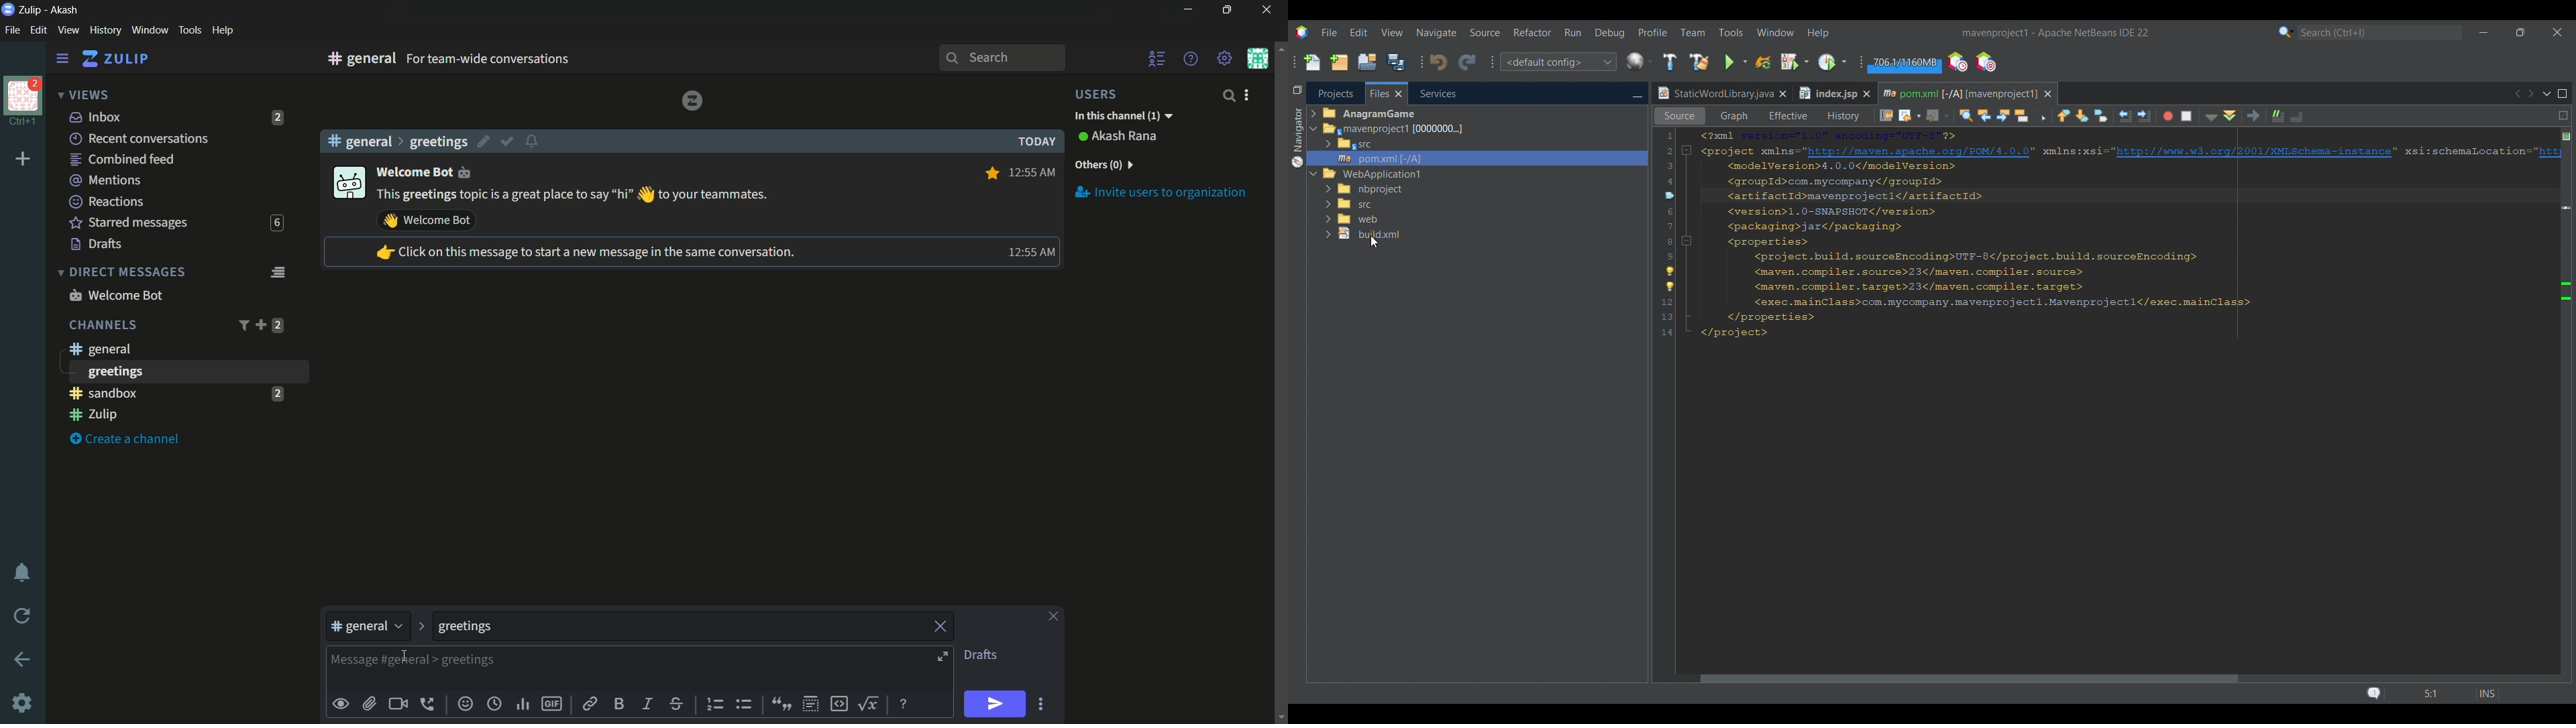  Describe the element at coordinates (649, 670) in the screenshot. I see `message body` at that location.